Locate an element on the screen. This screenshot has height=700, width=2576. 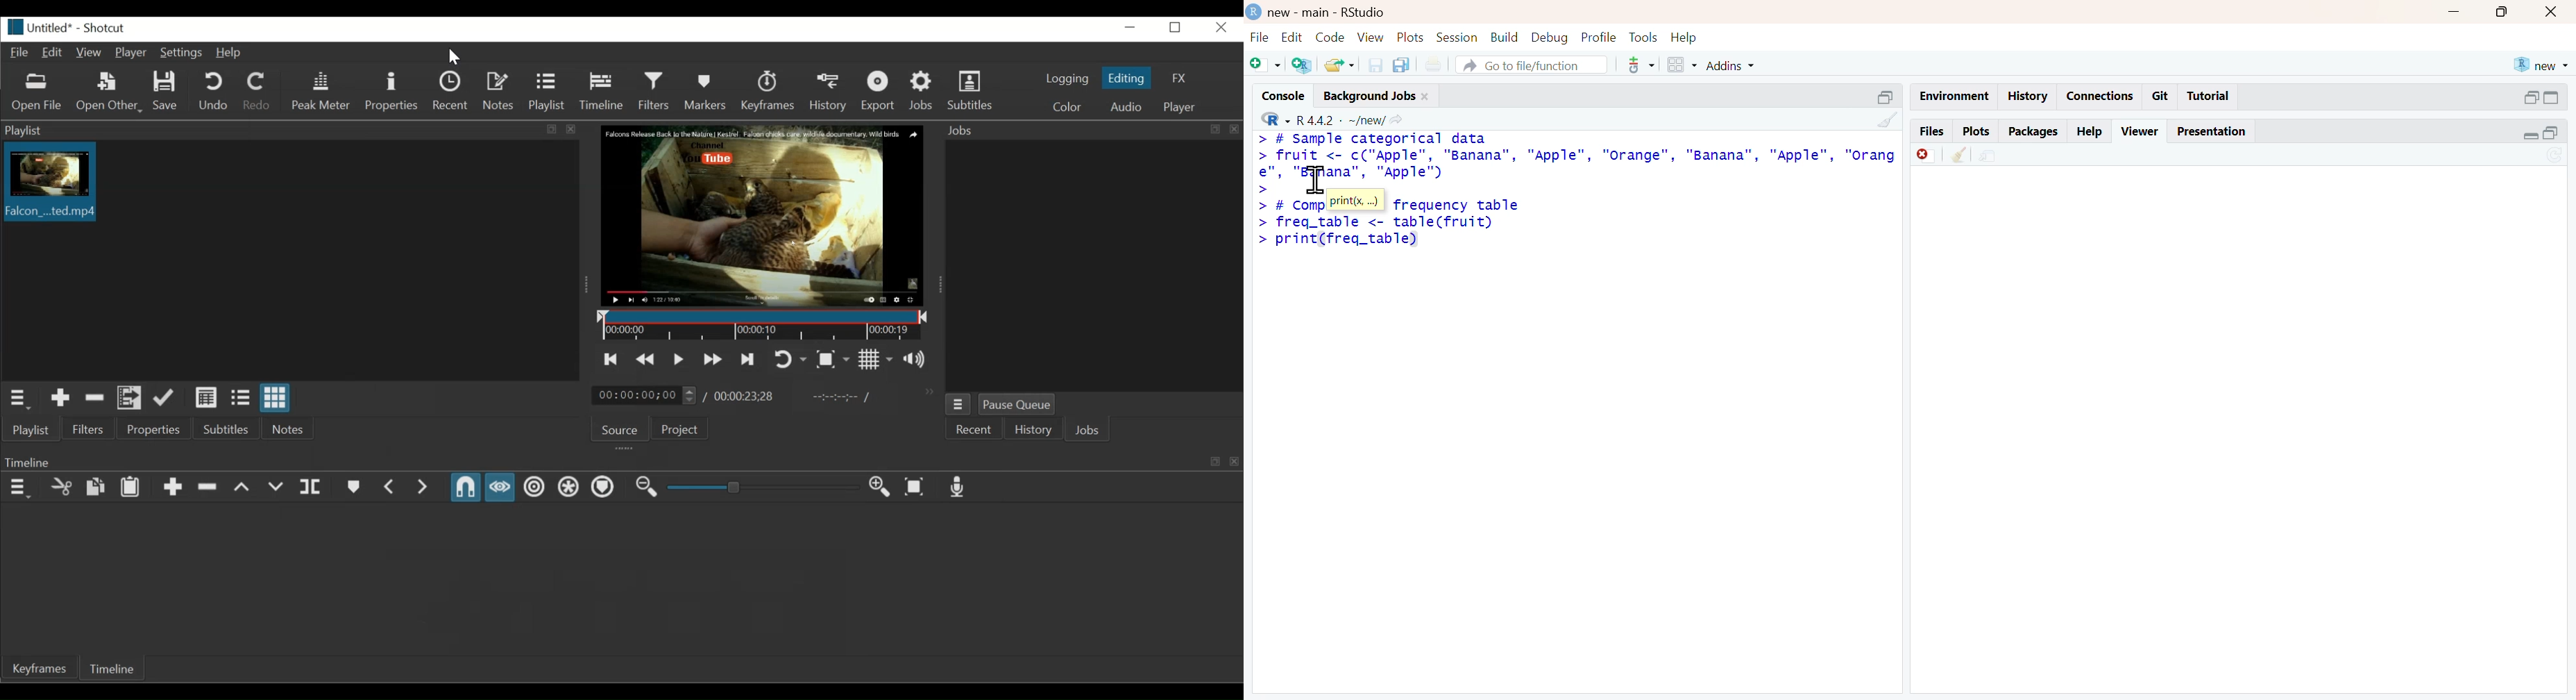
minimize is located at coordinates (2450, 13).